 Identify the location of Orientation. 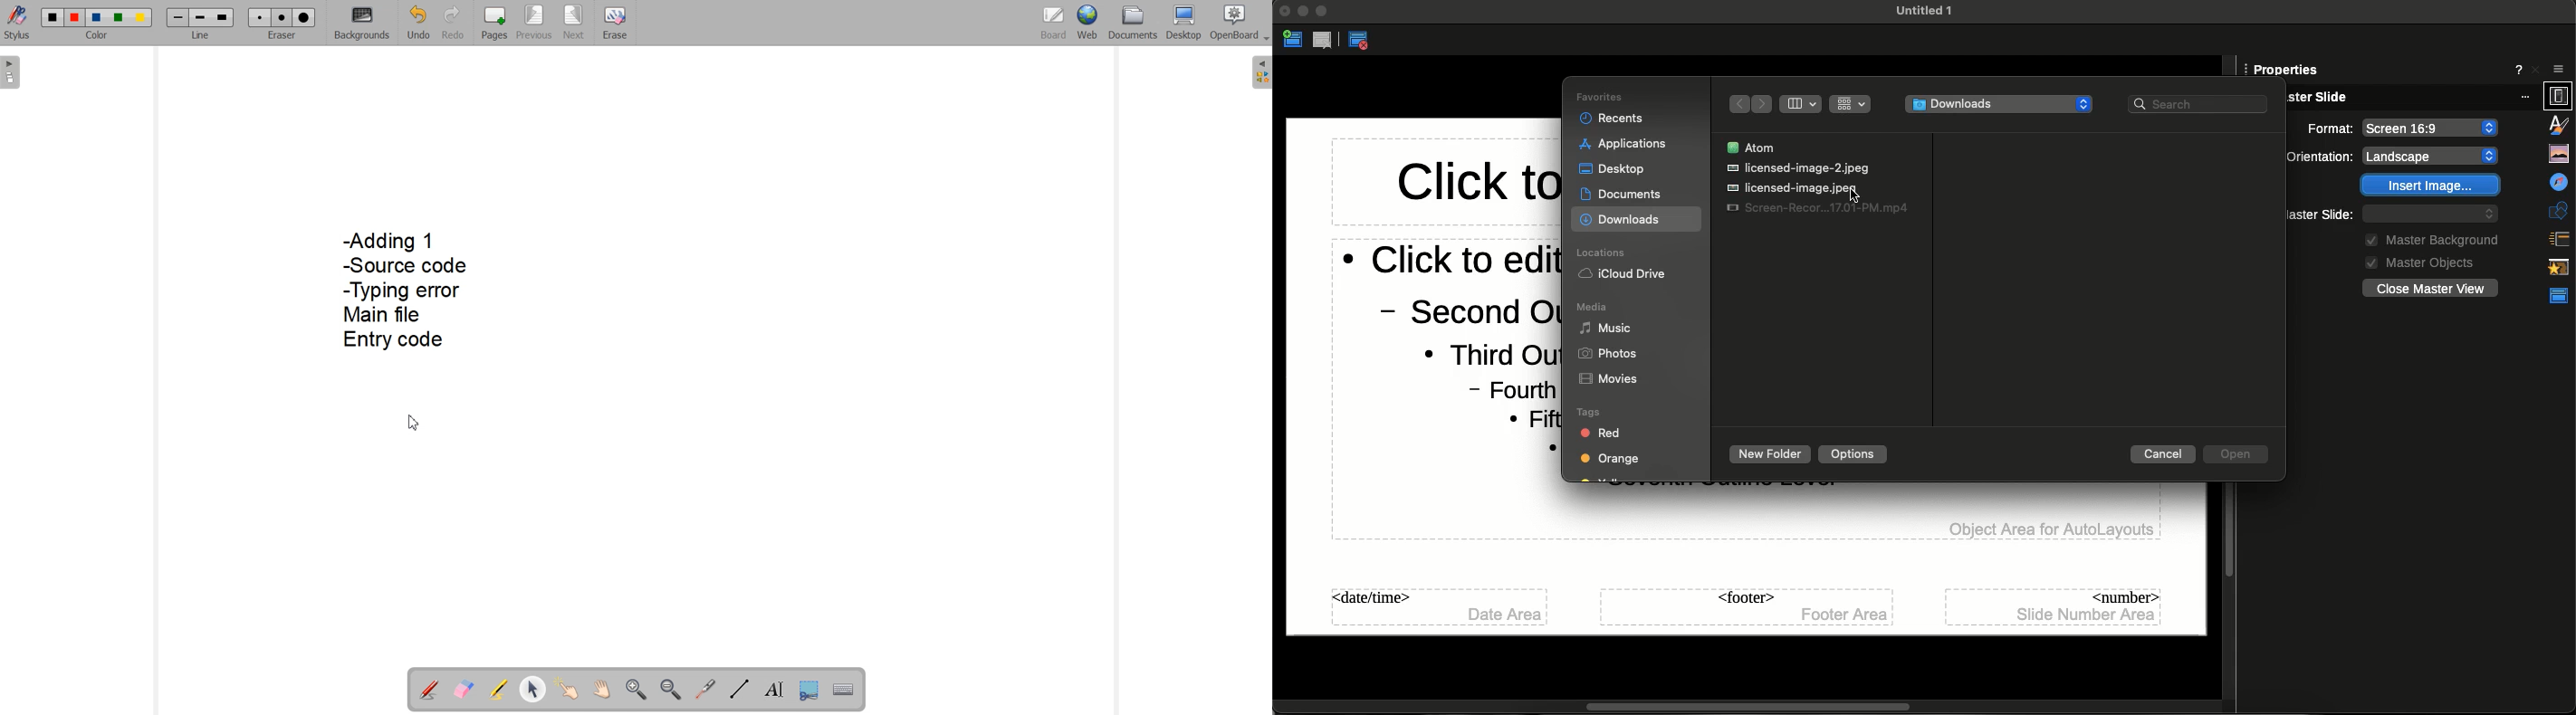
(2329, 128).